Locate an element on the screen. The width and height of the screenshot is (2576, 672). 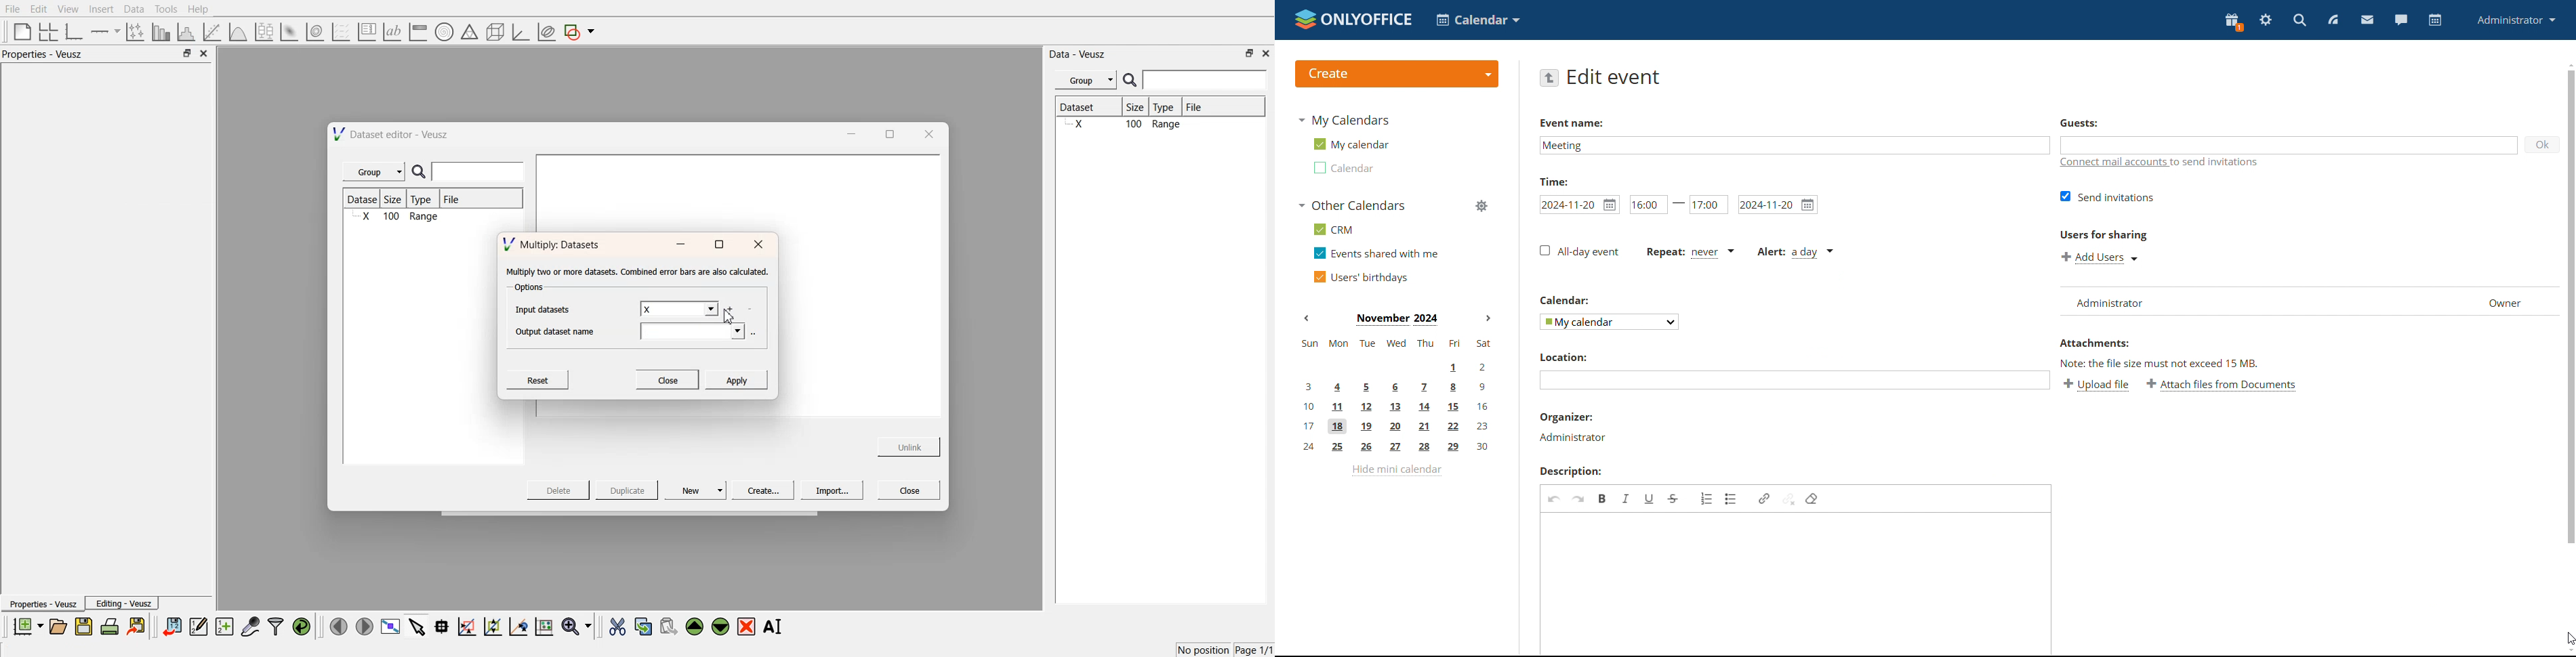
paste the selected widgets is located at coordinates (667, 626).